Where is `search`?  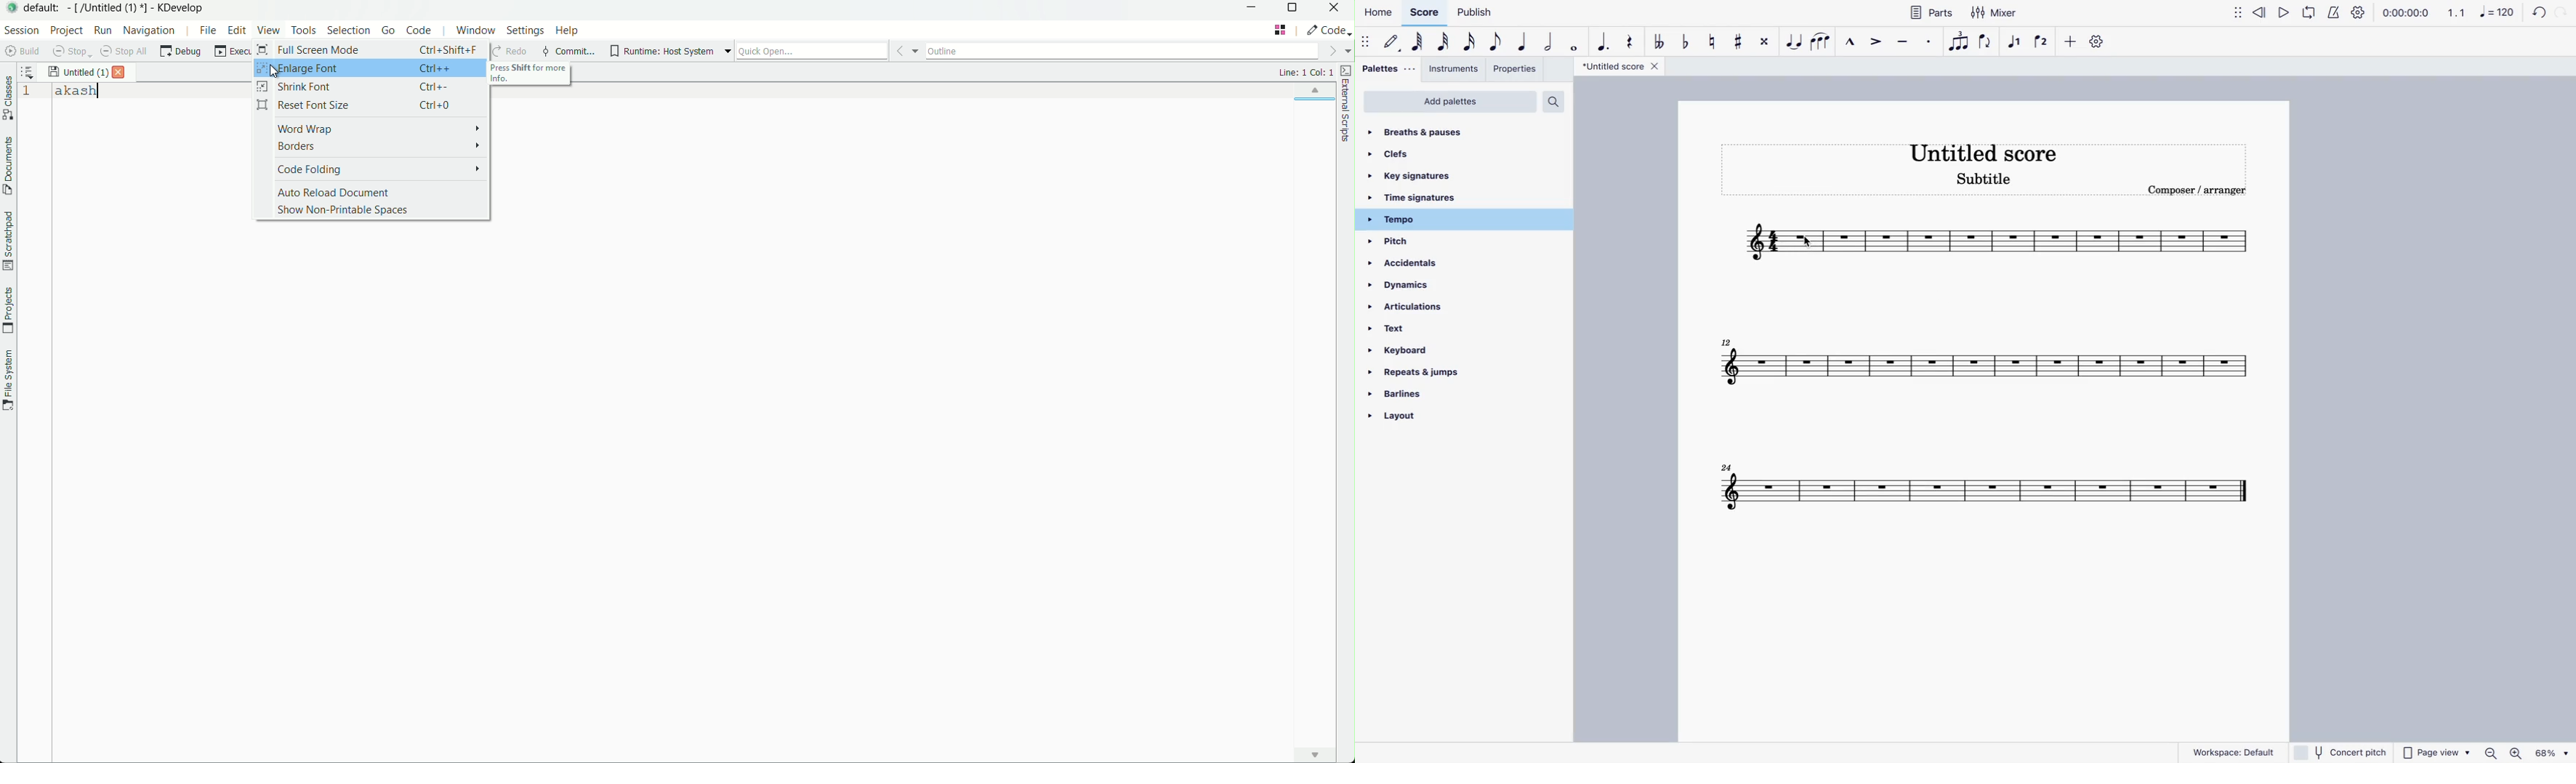 search is located at coordinates (1558, 103).